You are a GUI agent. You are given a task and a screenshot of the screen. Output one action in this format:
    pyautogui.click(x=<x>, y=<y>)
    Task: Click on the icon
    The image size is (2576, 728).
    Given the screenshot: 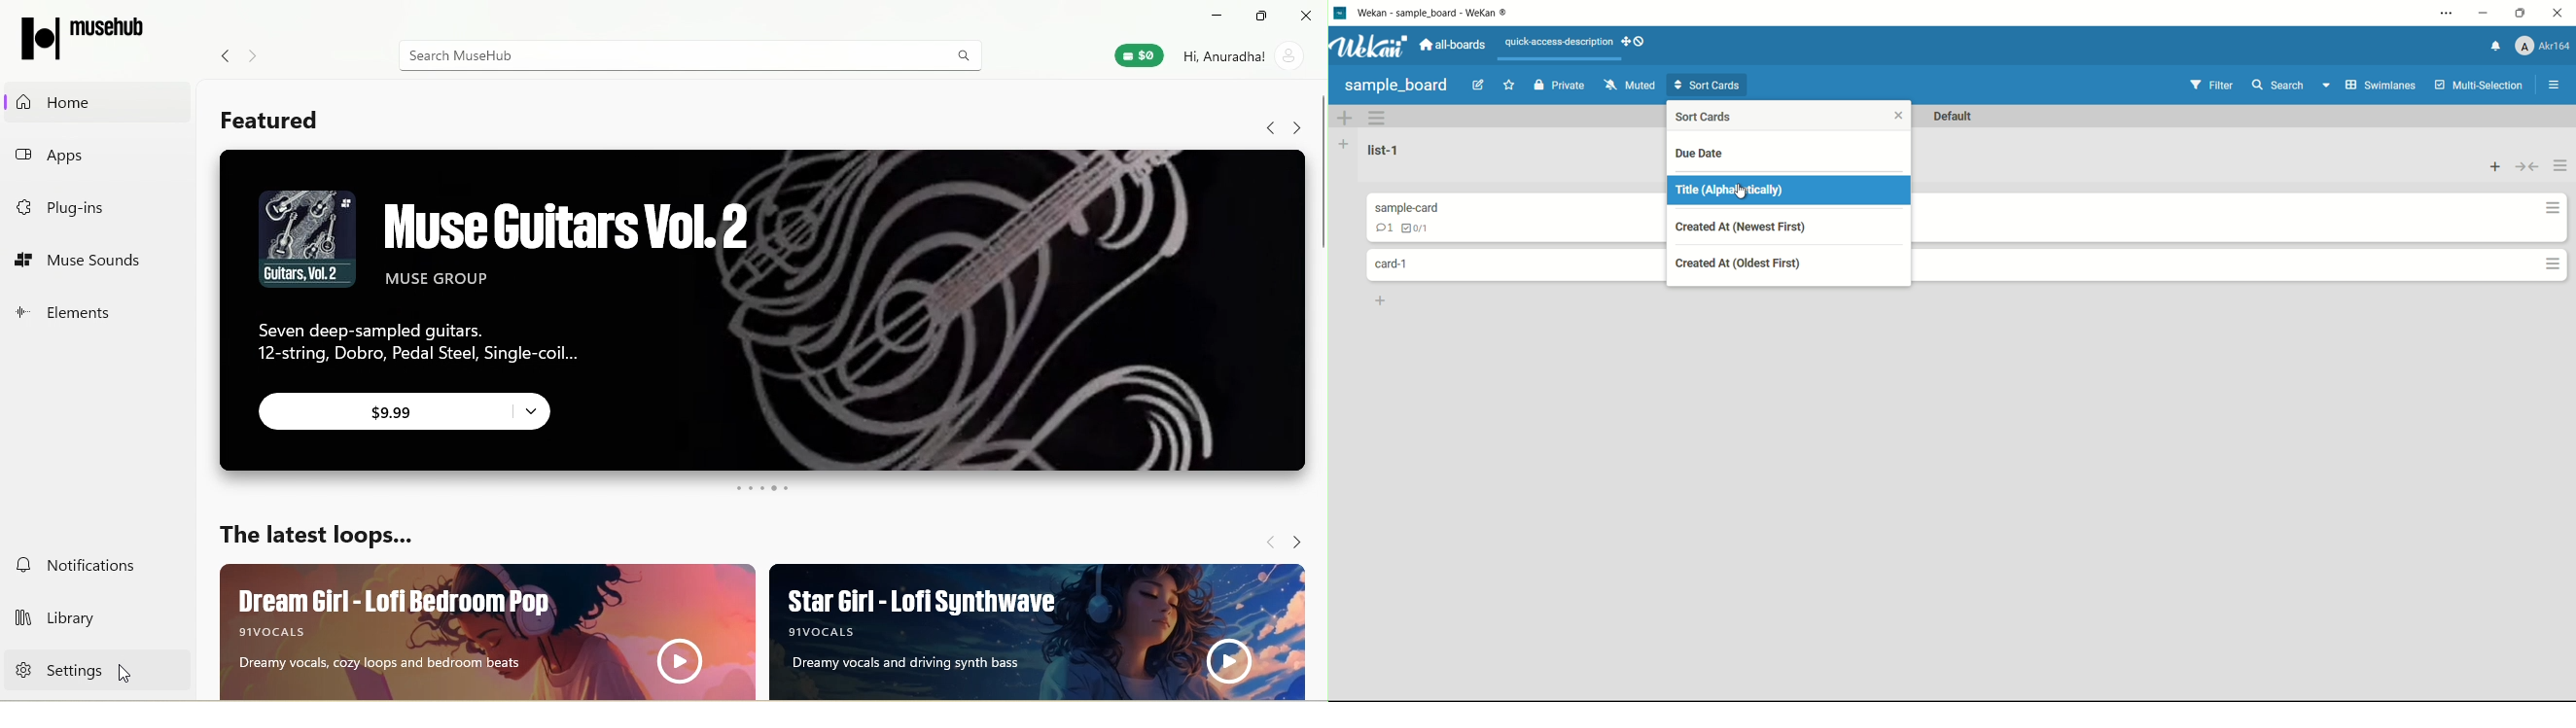 What is the action you would take?
    pyautogui.click(x=83, y=35)
    